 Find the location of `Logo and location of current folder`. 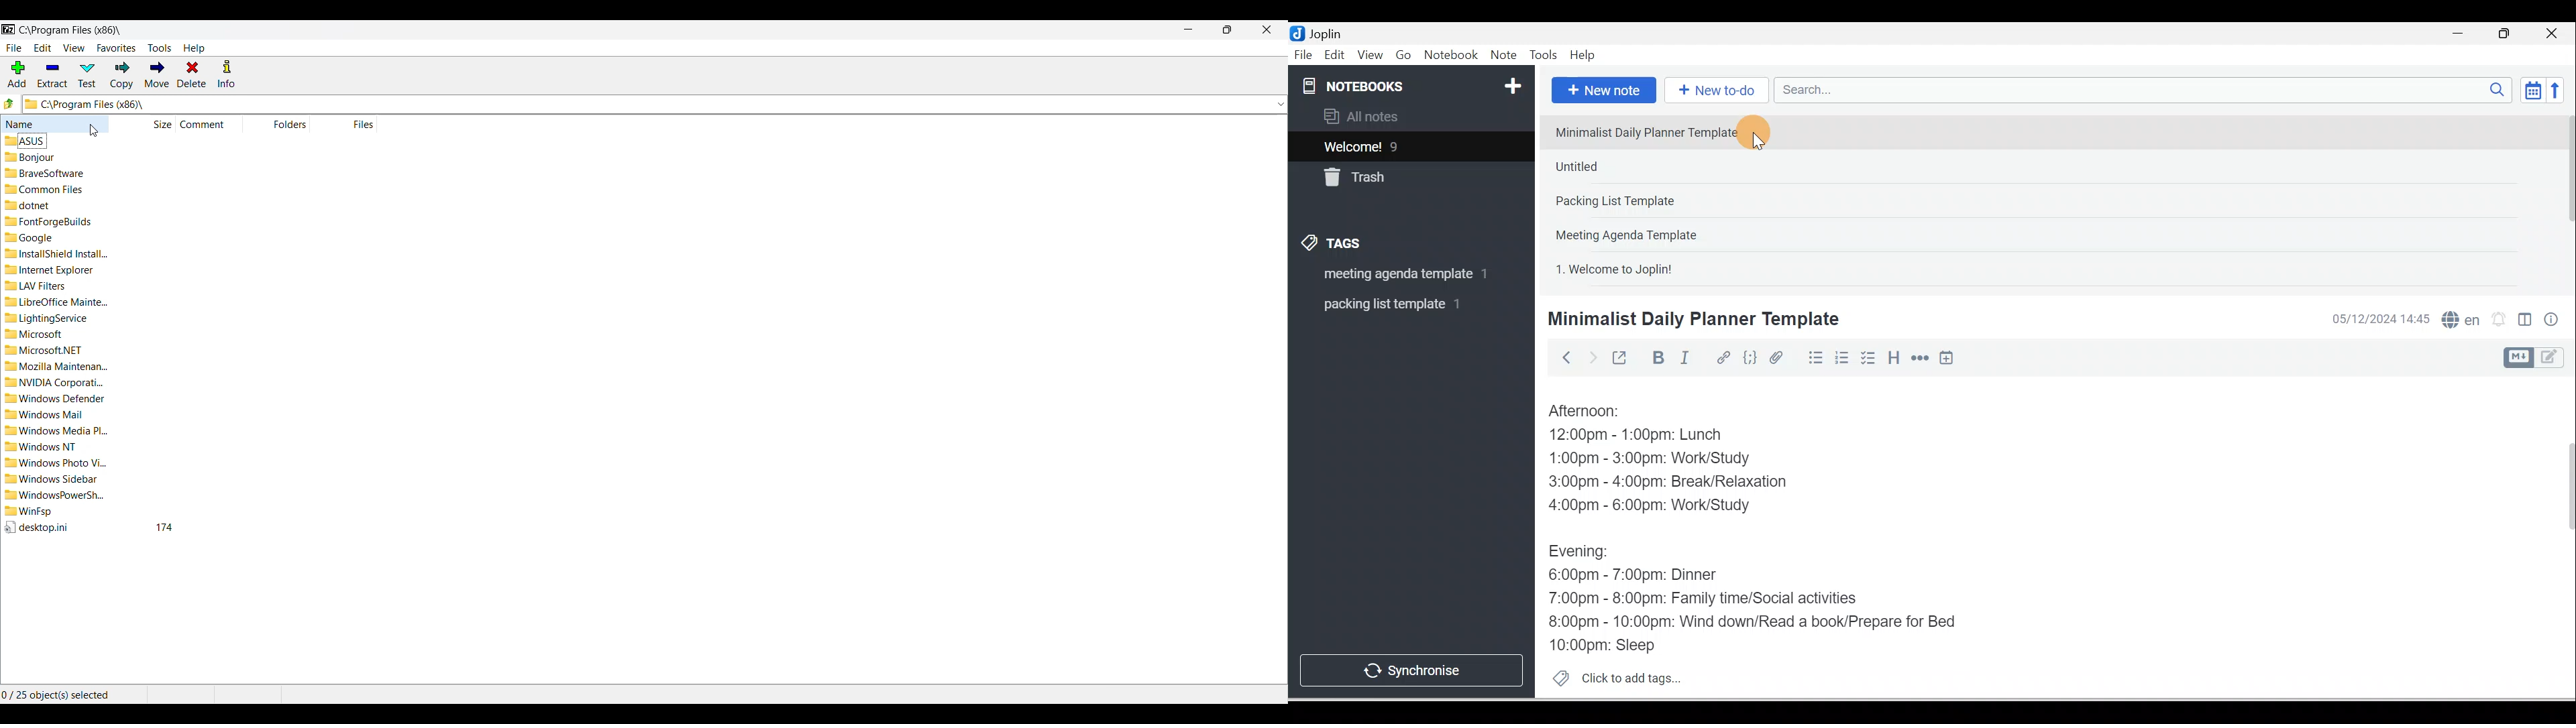

Logo and location of current folder is located at coordinates (646, 103).